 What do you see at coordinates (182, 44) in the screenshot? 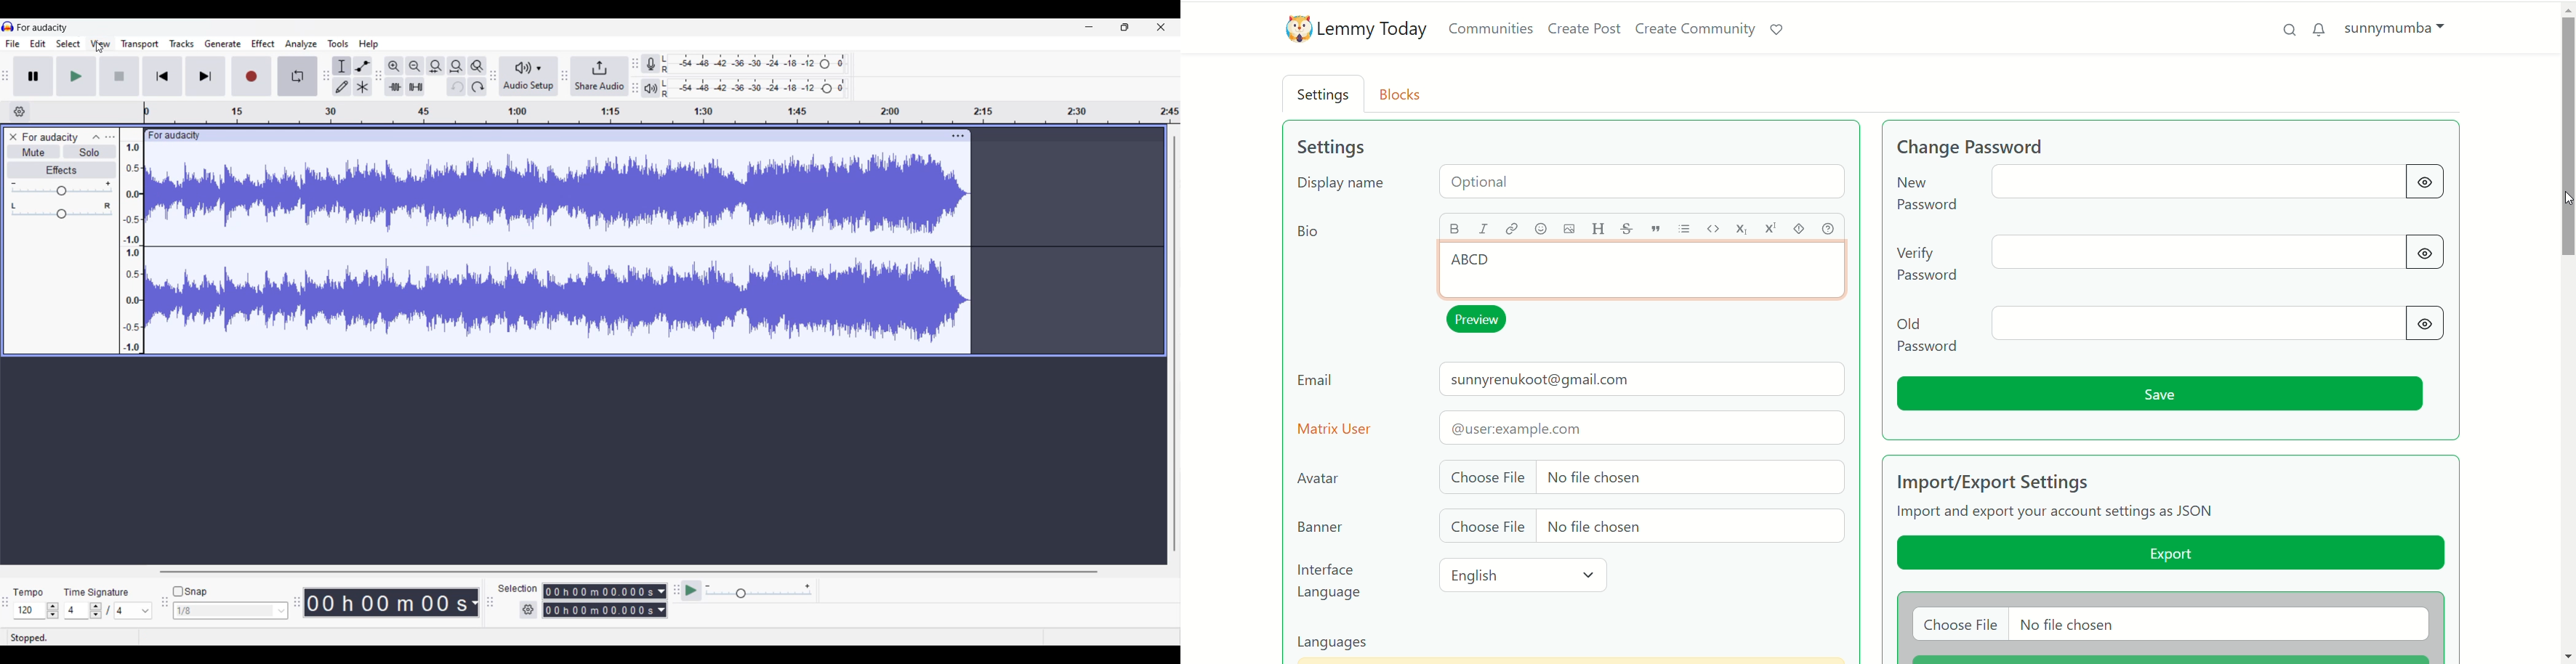
I see `Tracks` at bounding box center [182, 44].